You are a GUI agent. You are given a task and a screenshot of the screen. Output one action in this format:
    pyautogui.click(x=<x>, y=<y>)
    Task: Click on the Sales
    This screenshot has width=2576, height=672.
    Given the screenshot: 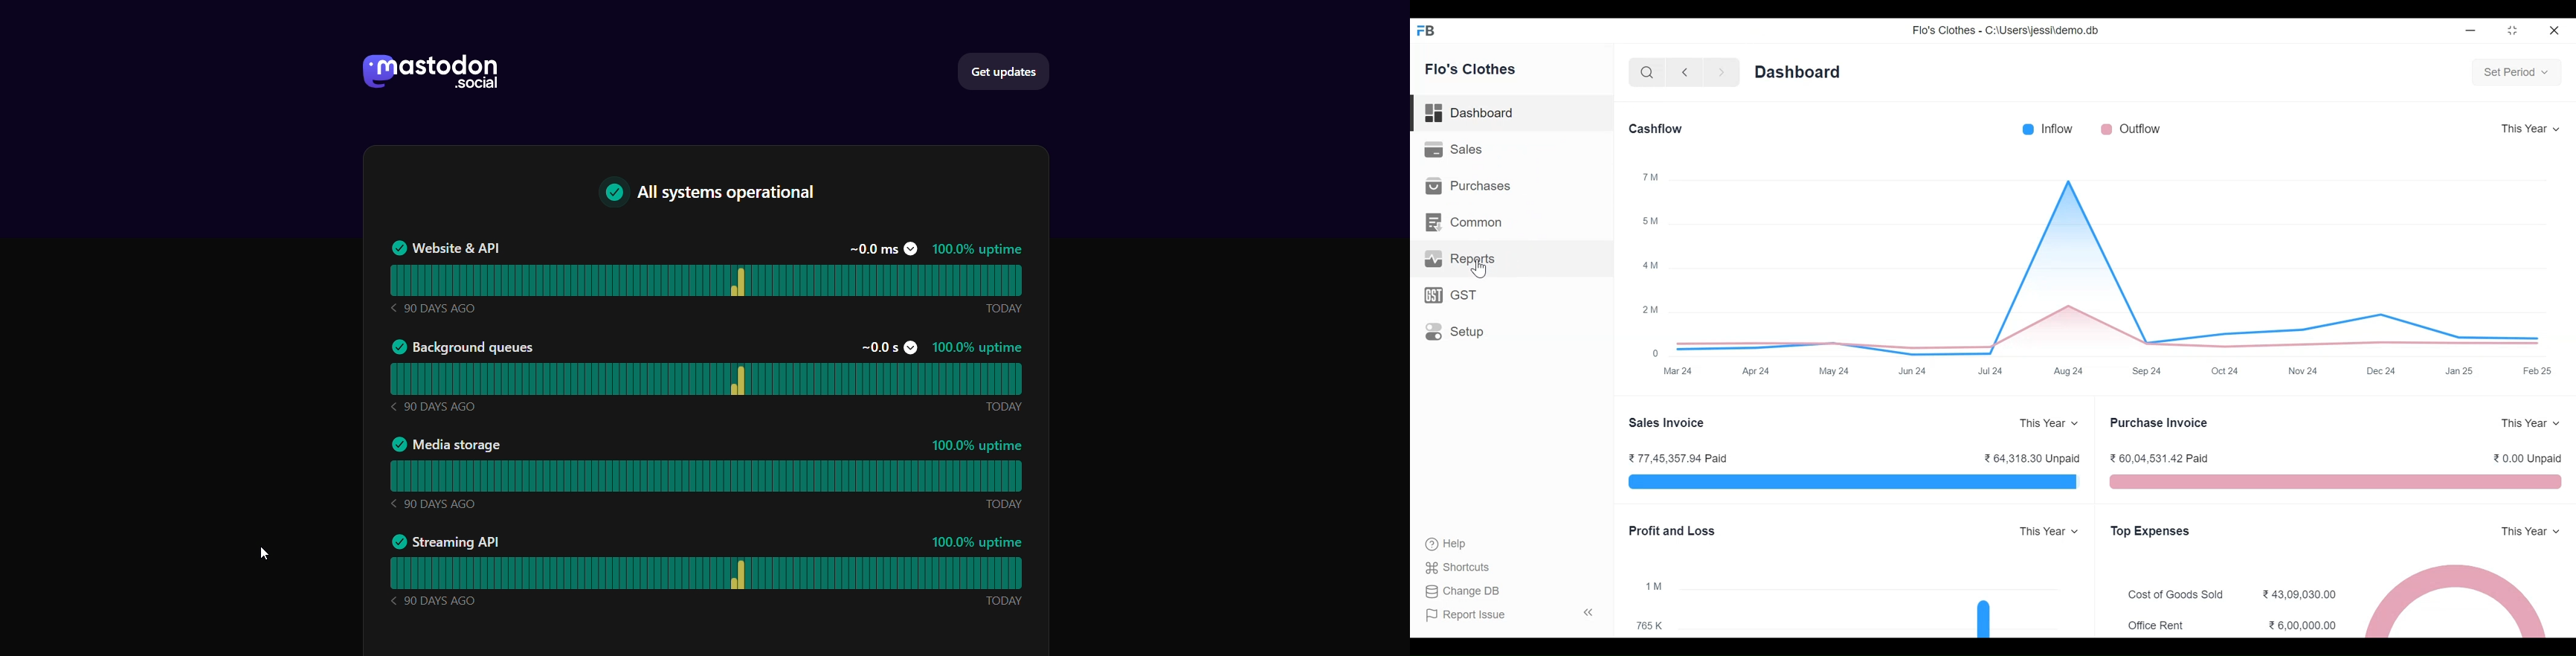 What is the action you would take?
    pyautogui.click(x=1456, y=149)
    